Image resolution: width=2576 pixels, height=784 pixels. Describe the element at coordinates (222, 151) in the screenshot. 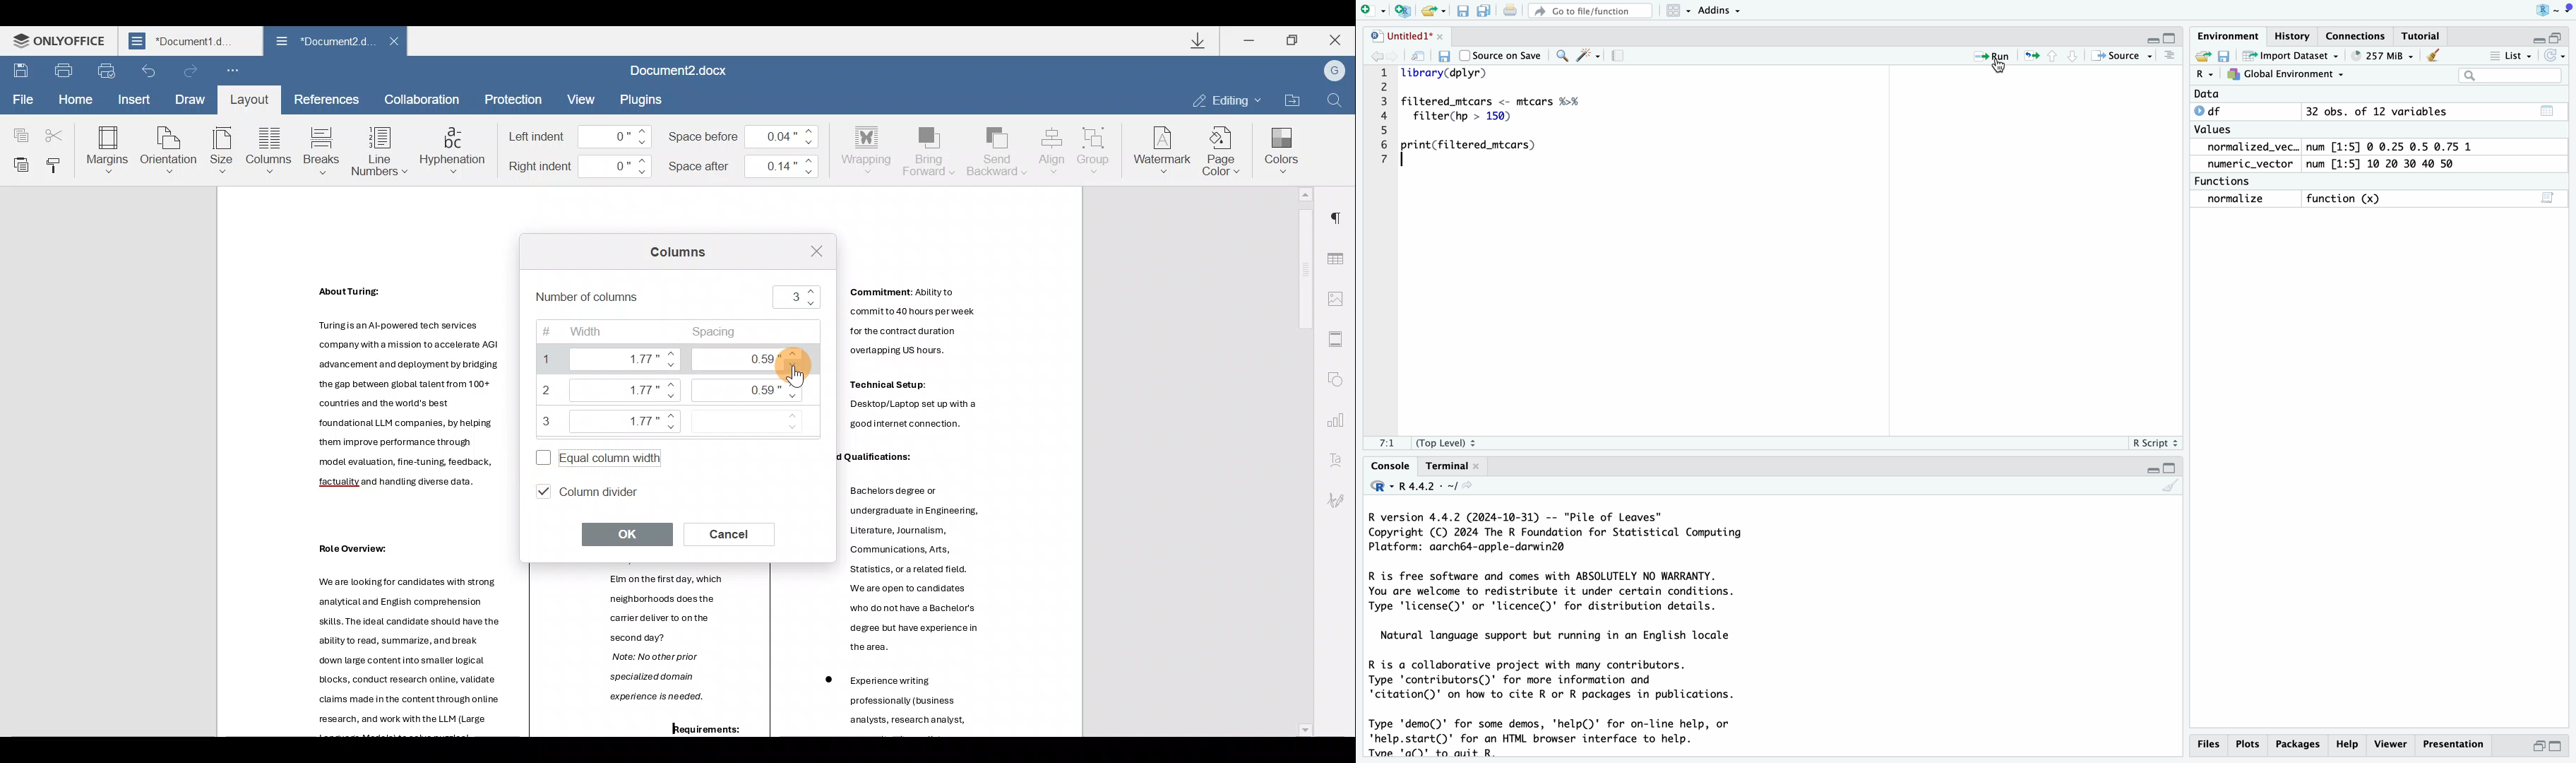

I see `Size` at that location.